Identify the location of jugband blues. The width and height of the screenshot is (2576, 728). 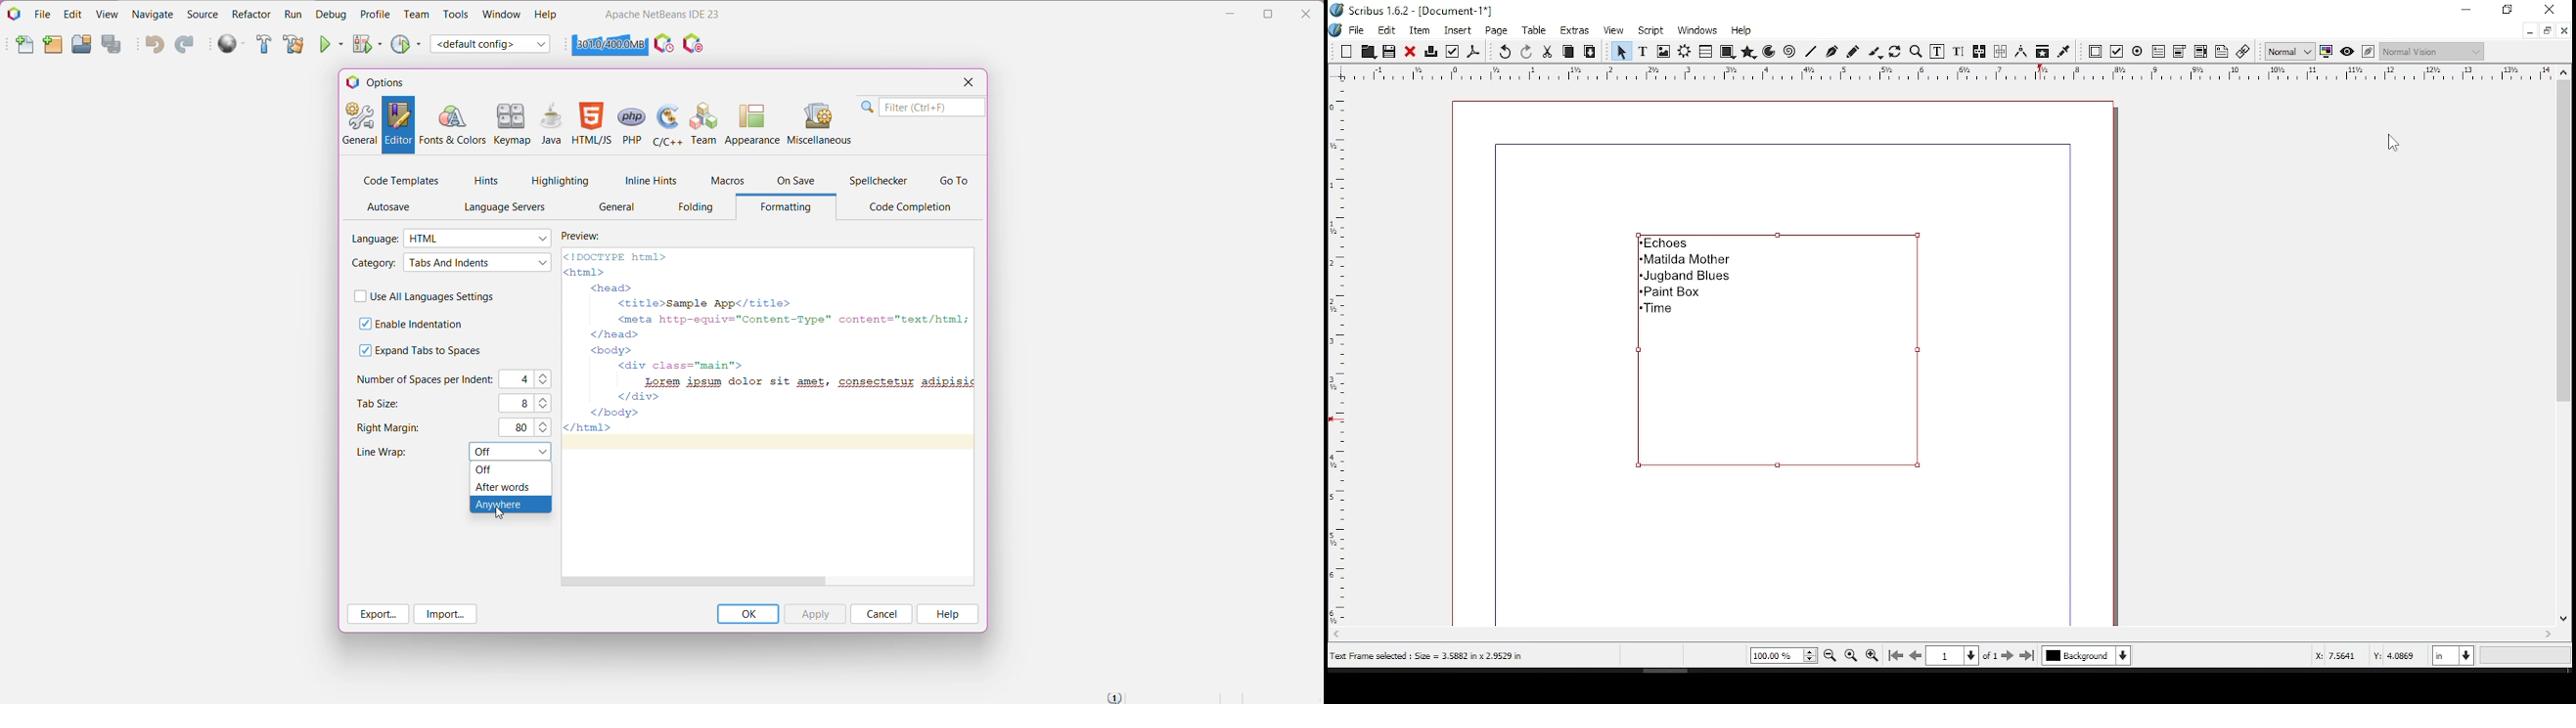
(1685, 278).